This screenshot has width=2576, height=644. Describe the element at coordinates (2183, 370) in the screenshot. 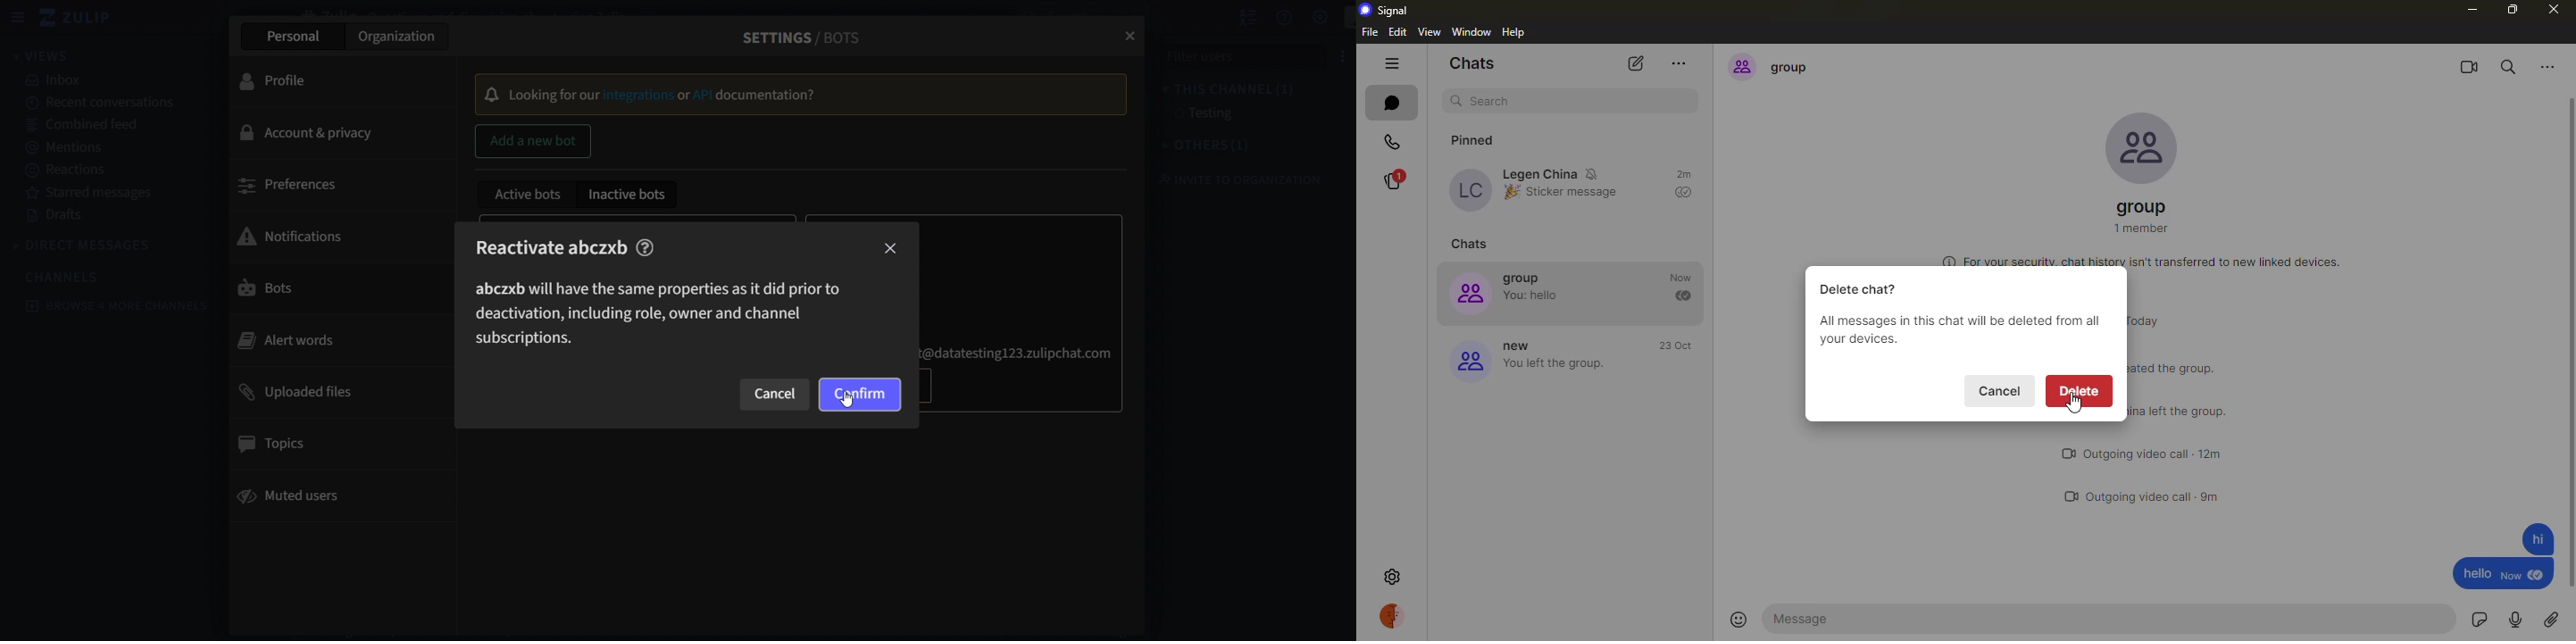

I see `status message` at that location.